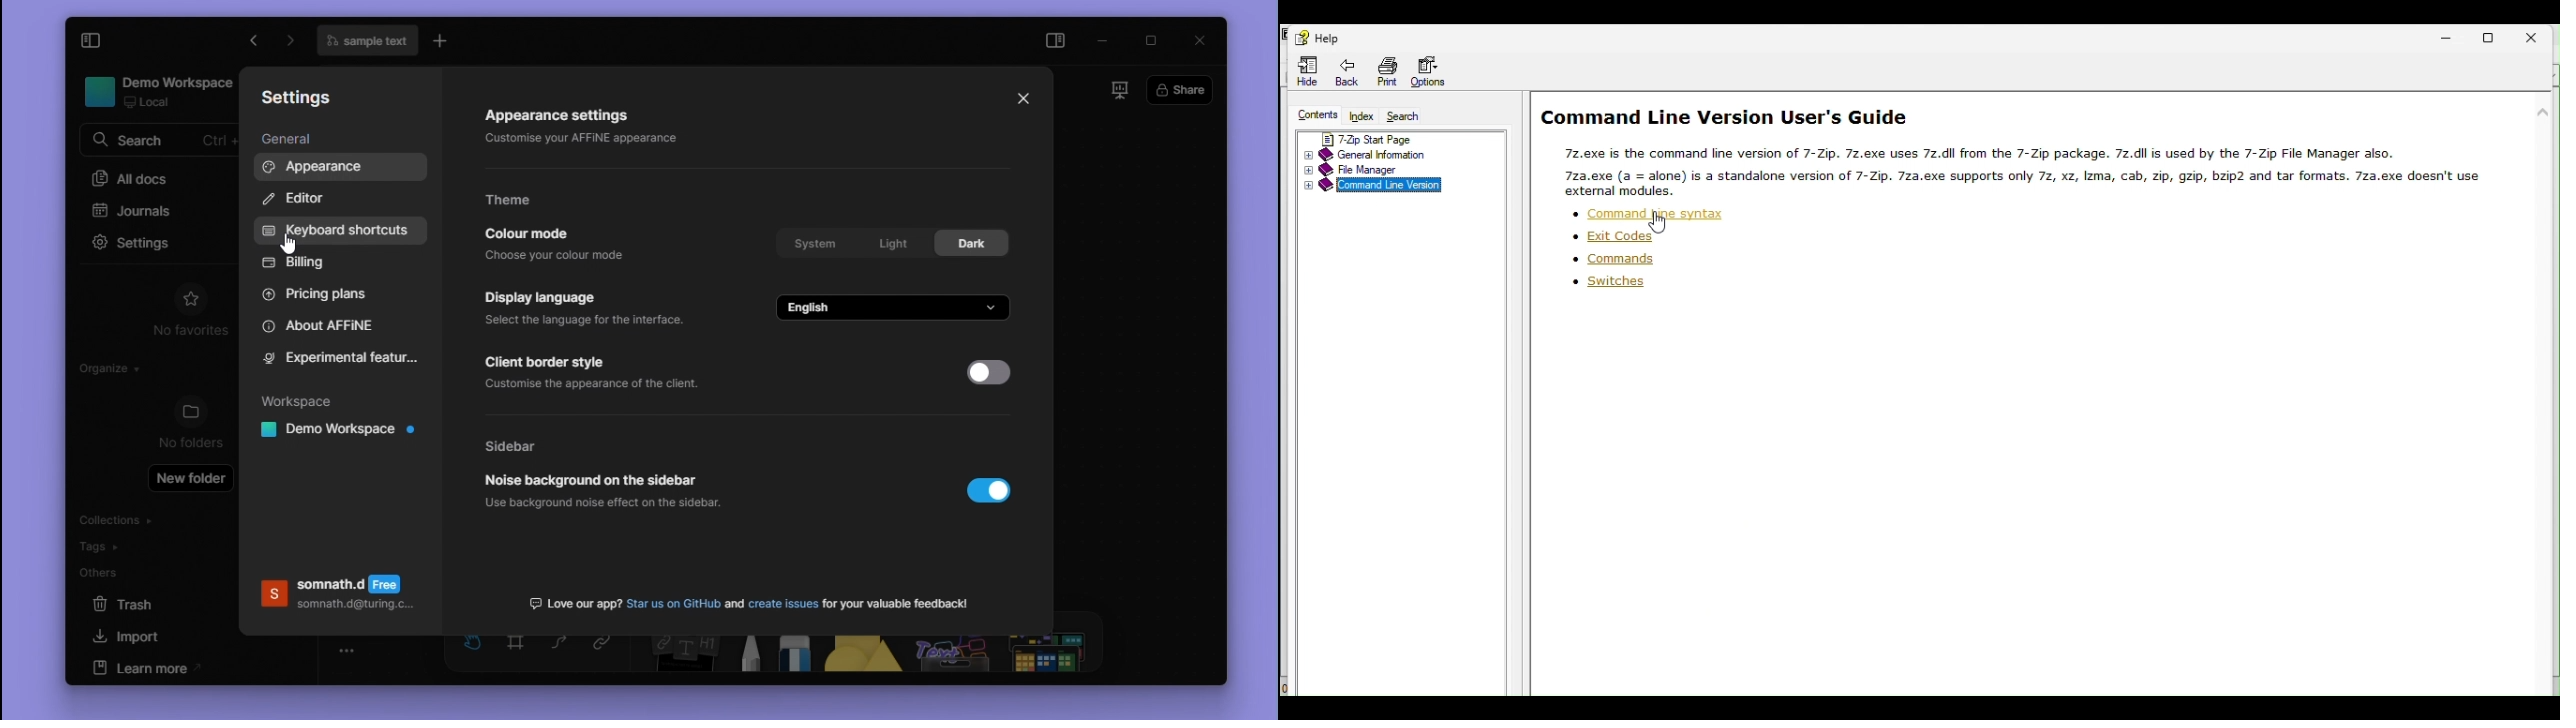  I want to click on Command line syntax, so click(1649, 213).